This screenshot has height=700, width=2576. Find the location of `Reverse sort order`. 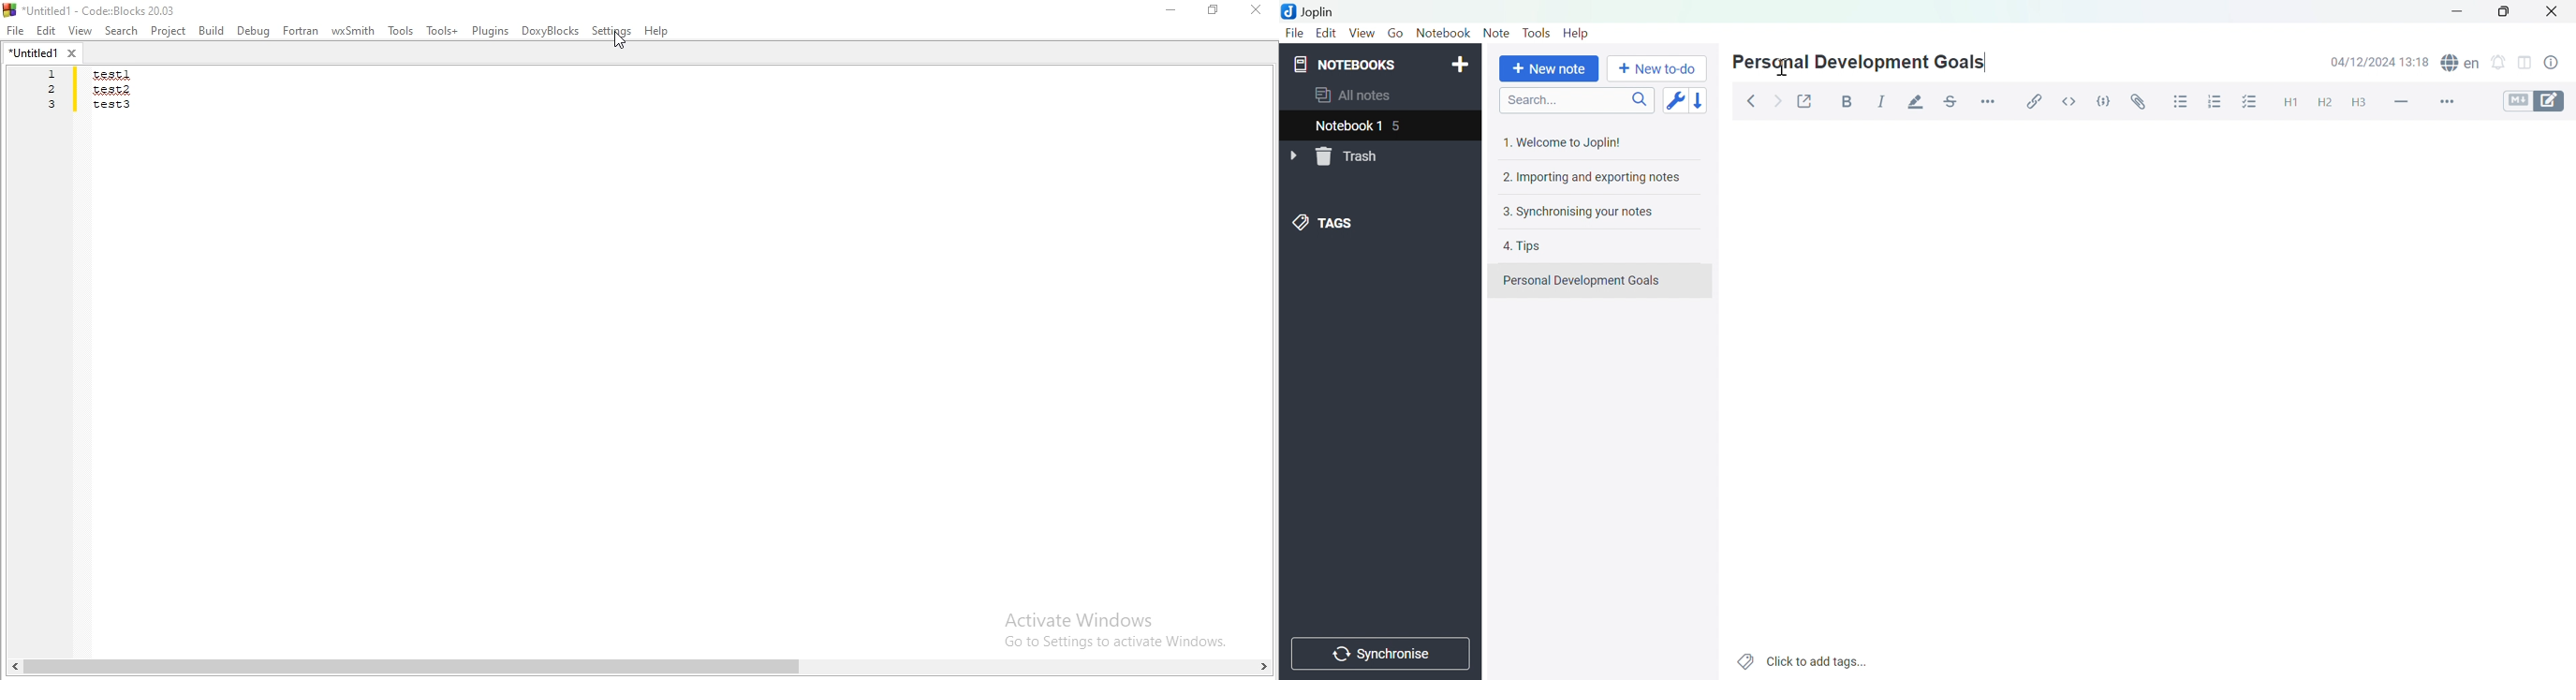

Reverse sort order is located at coordinates (1699, 99).